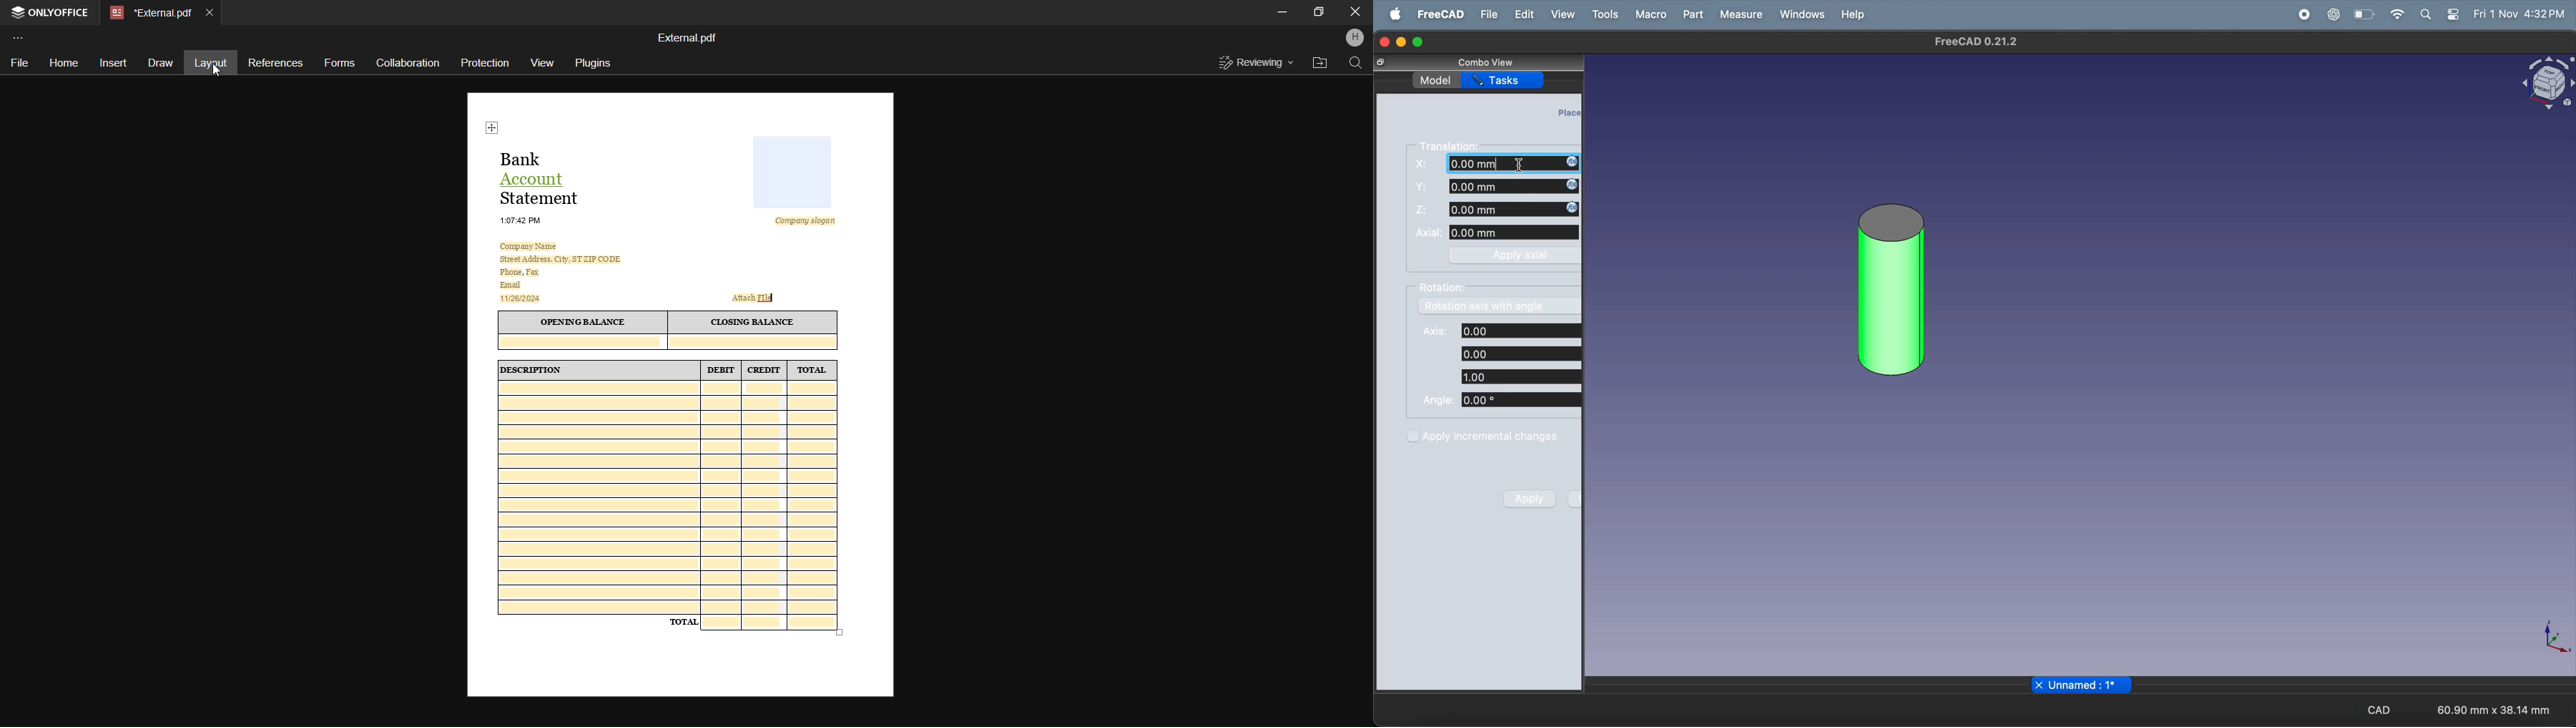 Image resolution: width=2576 pixels, height=728 pixels. What do you see at coordinates (2494, 709) in the screenshot?
I see `60.90 mm x 38.14 mm` at bounding box center [2494, 709].